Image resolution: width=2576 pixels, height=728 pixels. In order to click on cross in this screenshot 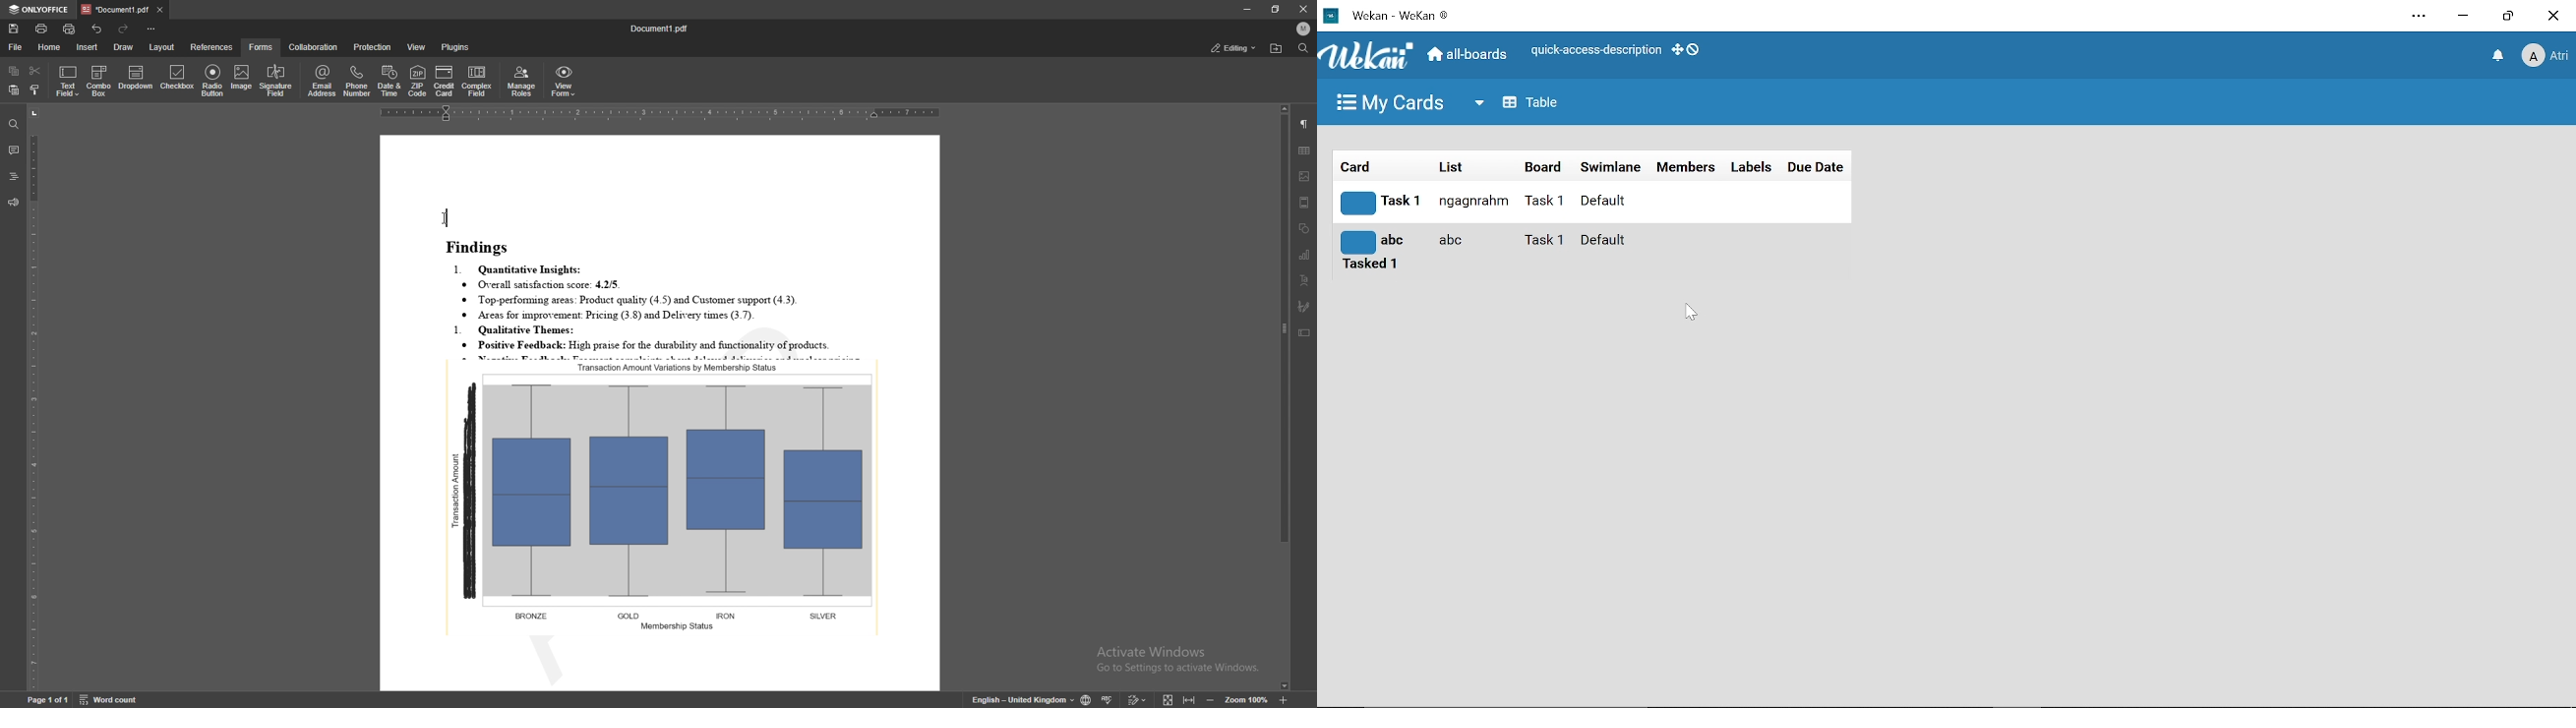, I will do `click(1305, 8)`.